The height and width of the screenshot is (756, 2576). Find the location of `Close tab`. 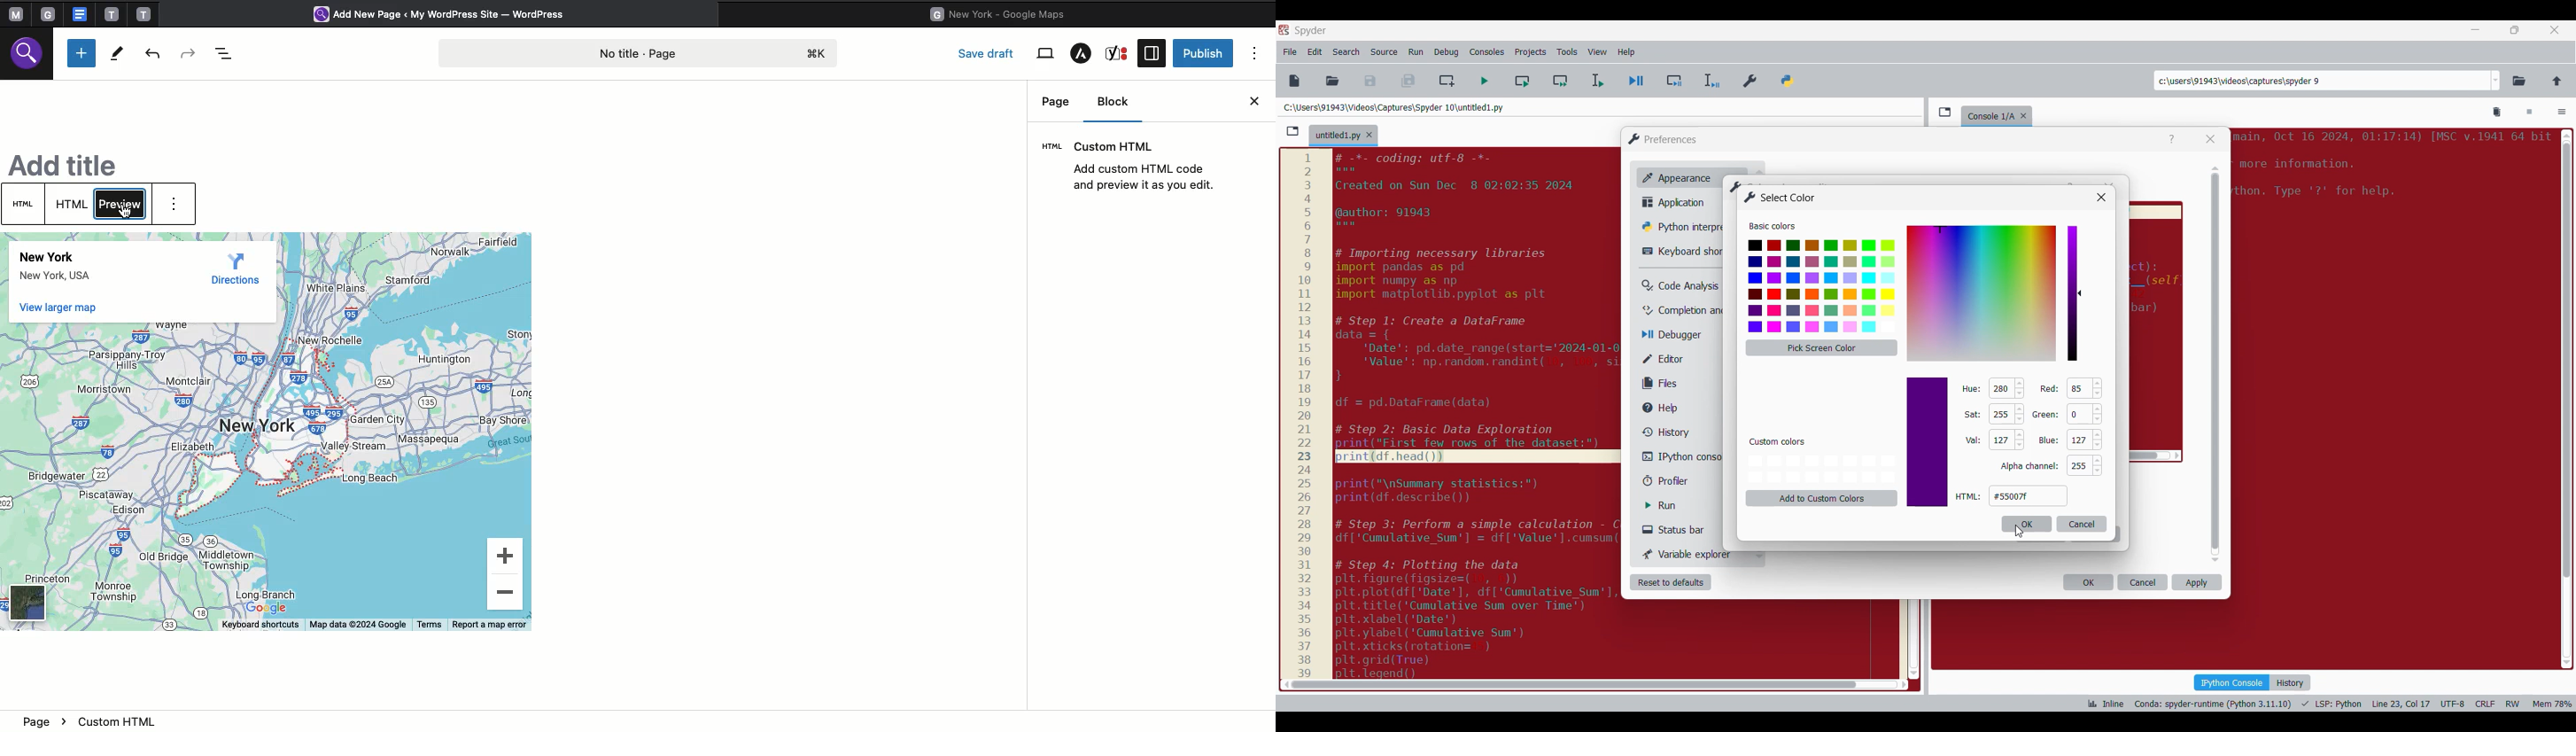

Close tab is located at coordinates (1369, 135).